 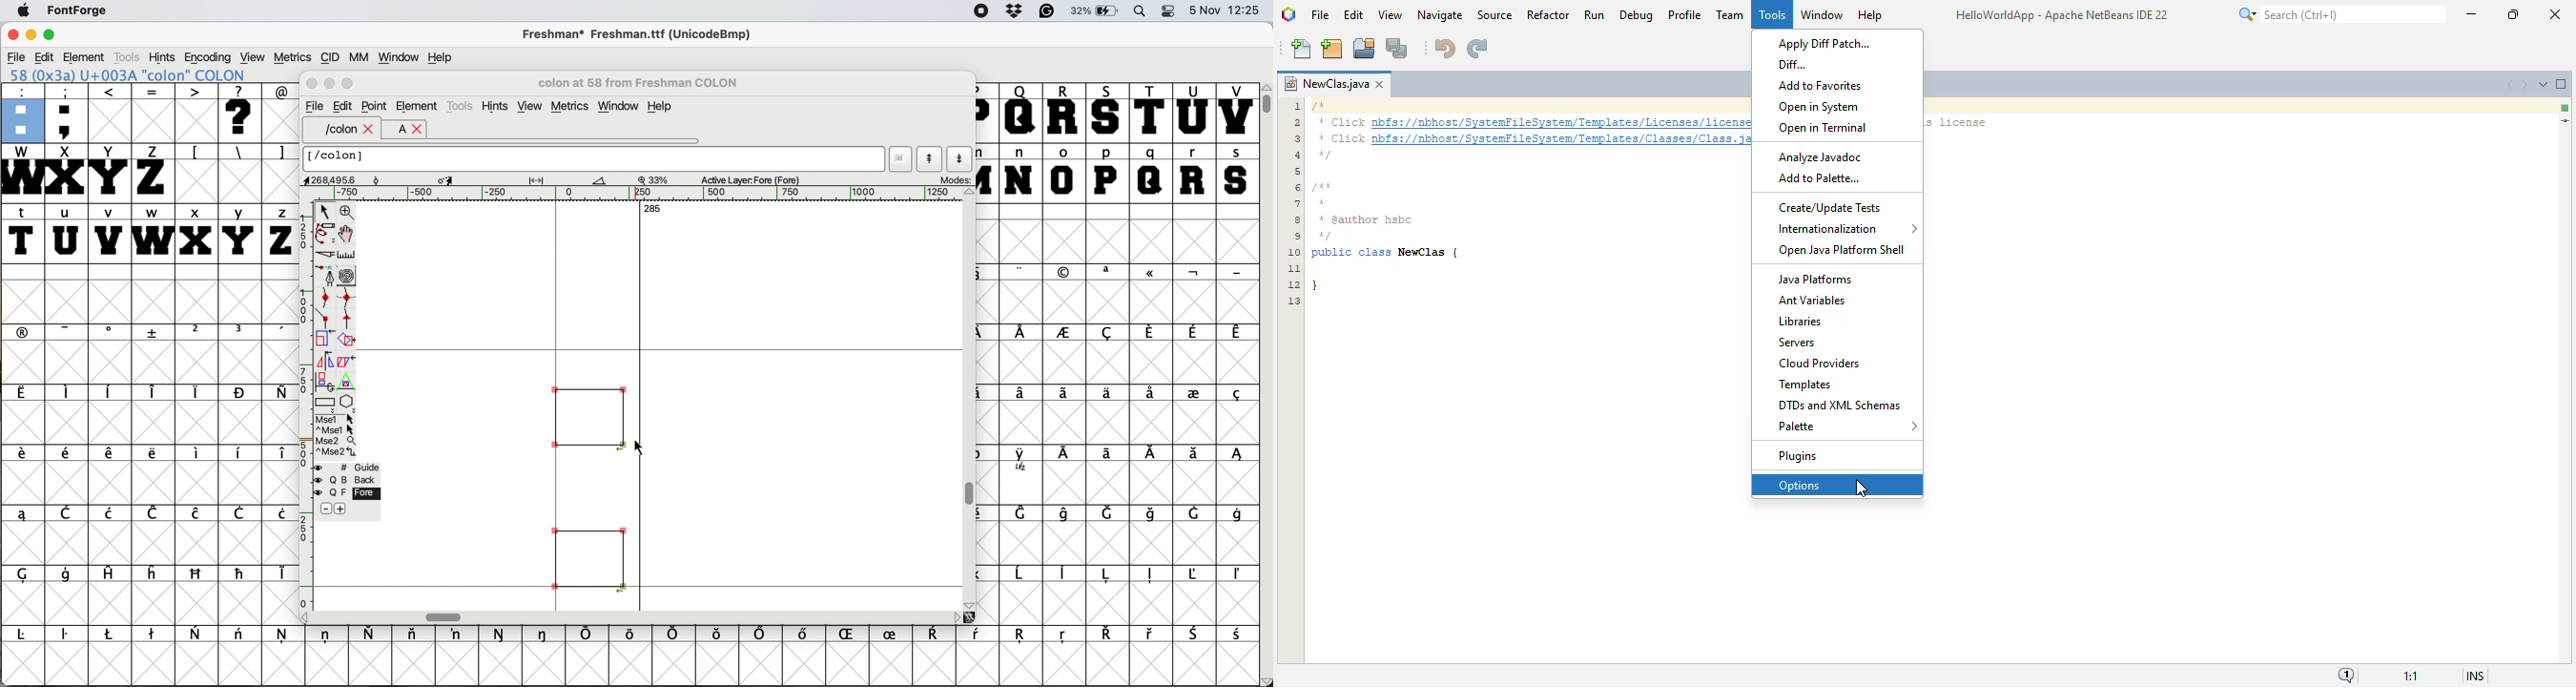 What do you see at coordinates (1069, 513) in the screenshot?
I see `symbol` at bounding box center [1069, 513].